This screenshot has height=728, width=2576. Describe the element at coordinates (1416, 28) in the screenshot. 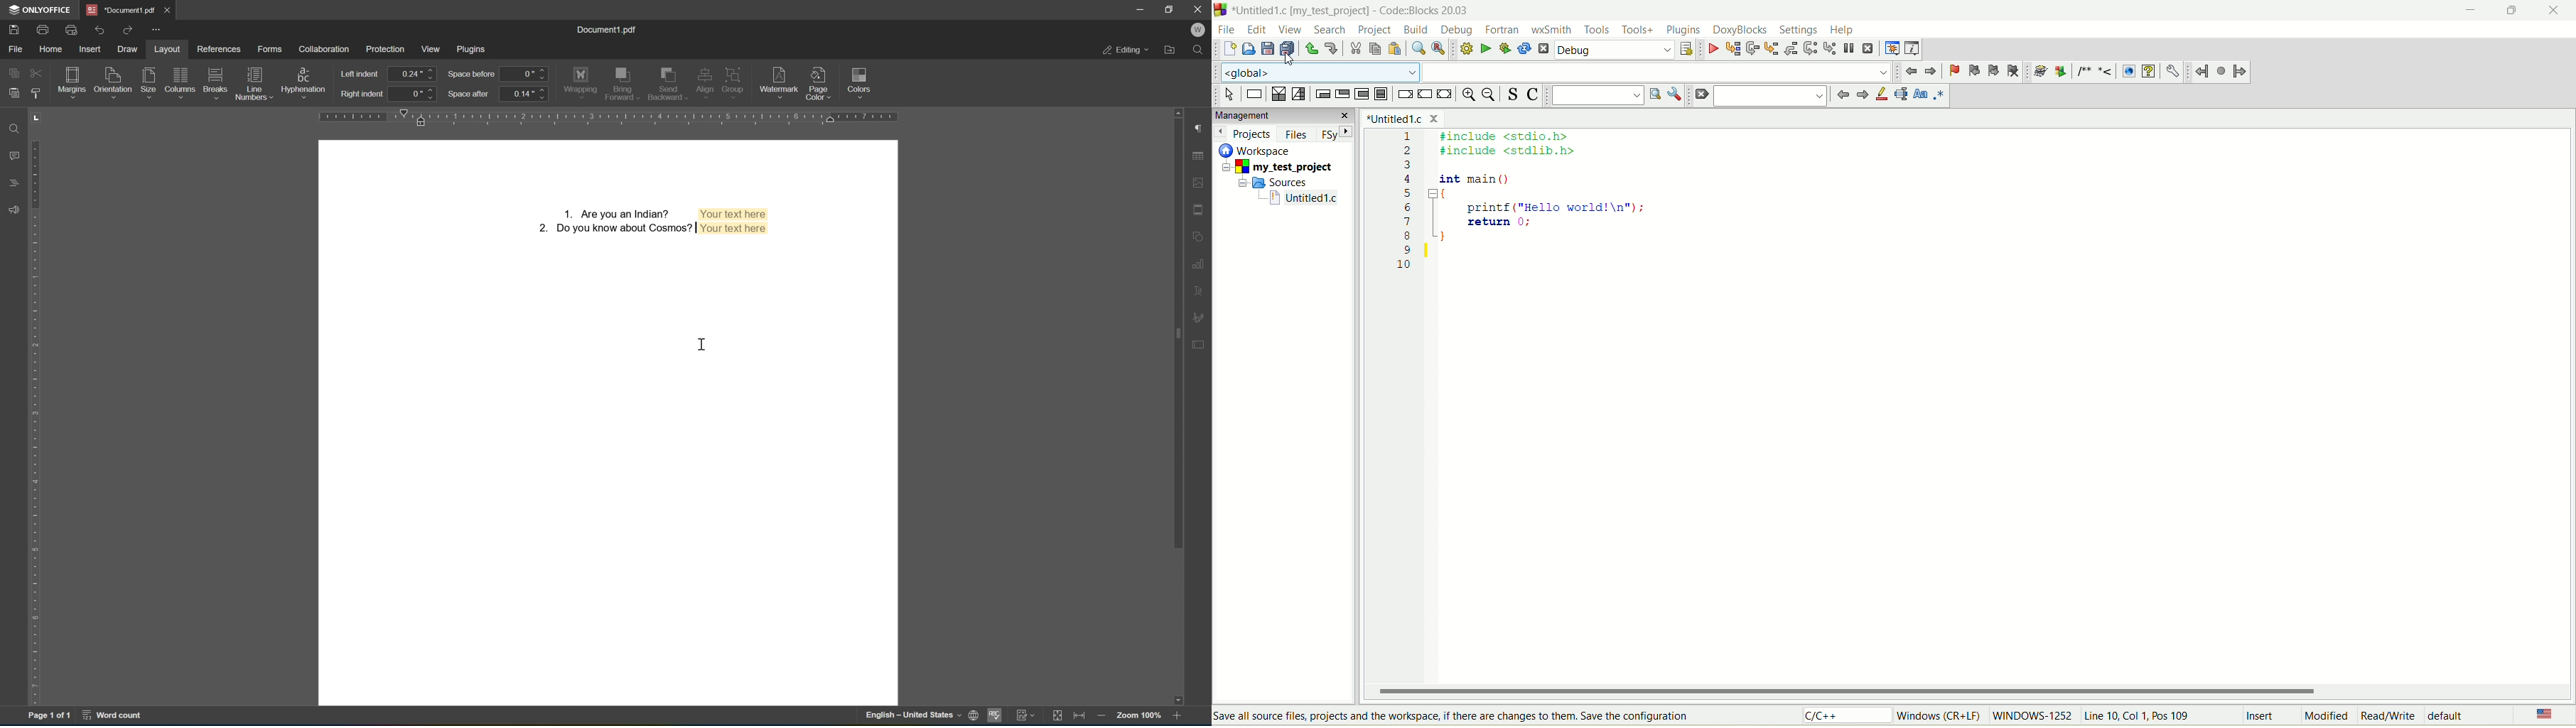

I see `build` at that location.